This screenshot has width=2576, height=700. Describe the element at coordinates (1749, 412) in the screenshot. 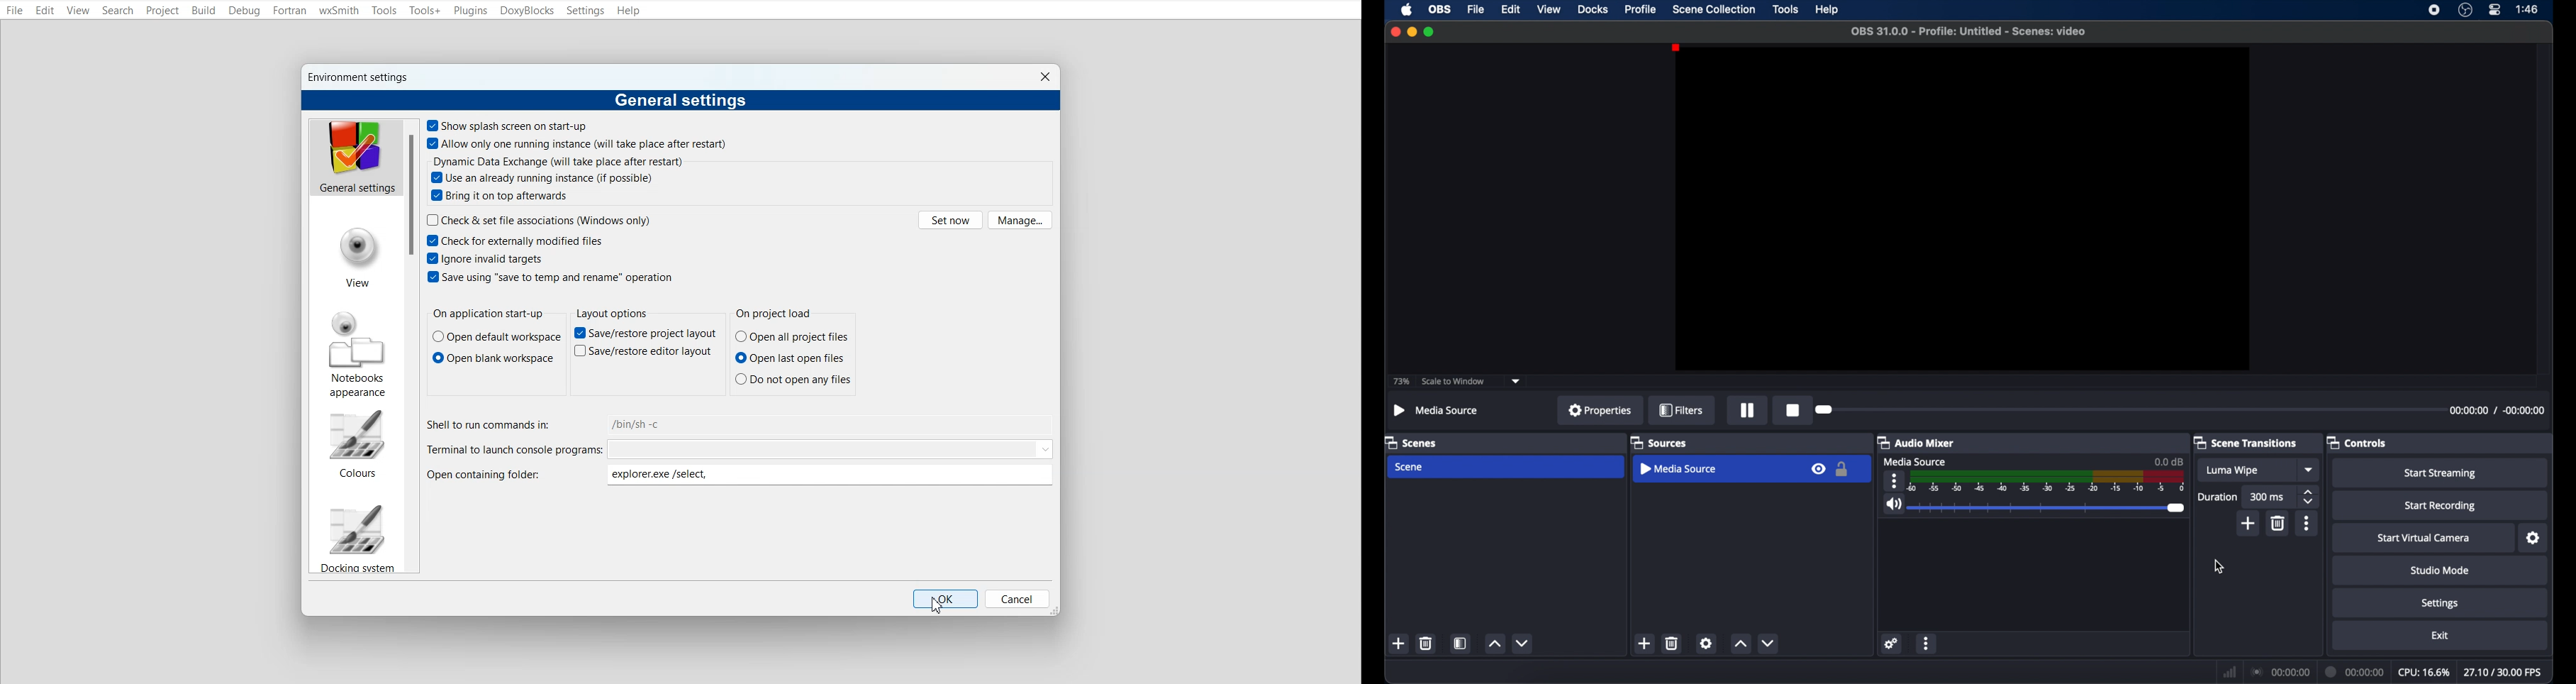

I see `pause` at that location.